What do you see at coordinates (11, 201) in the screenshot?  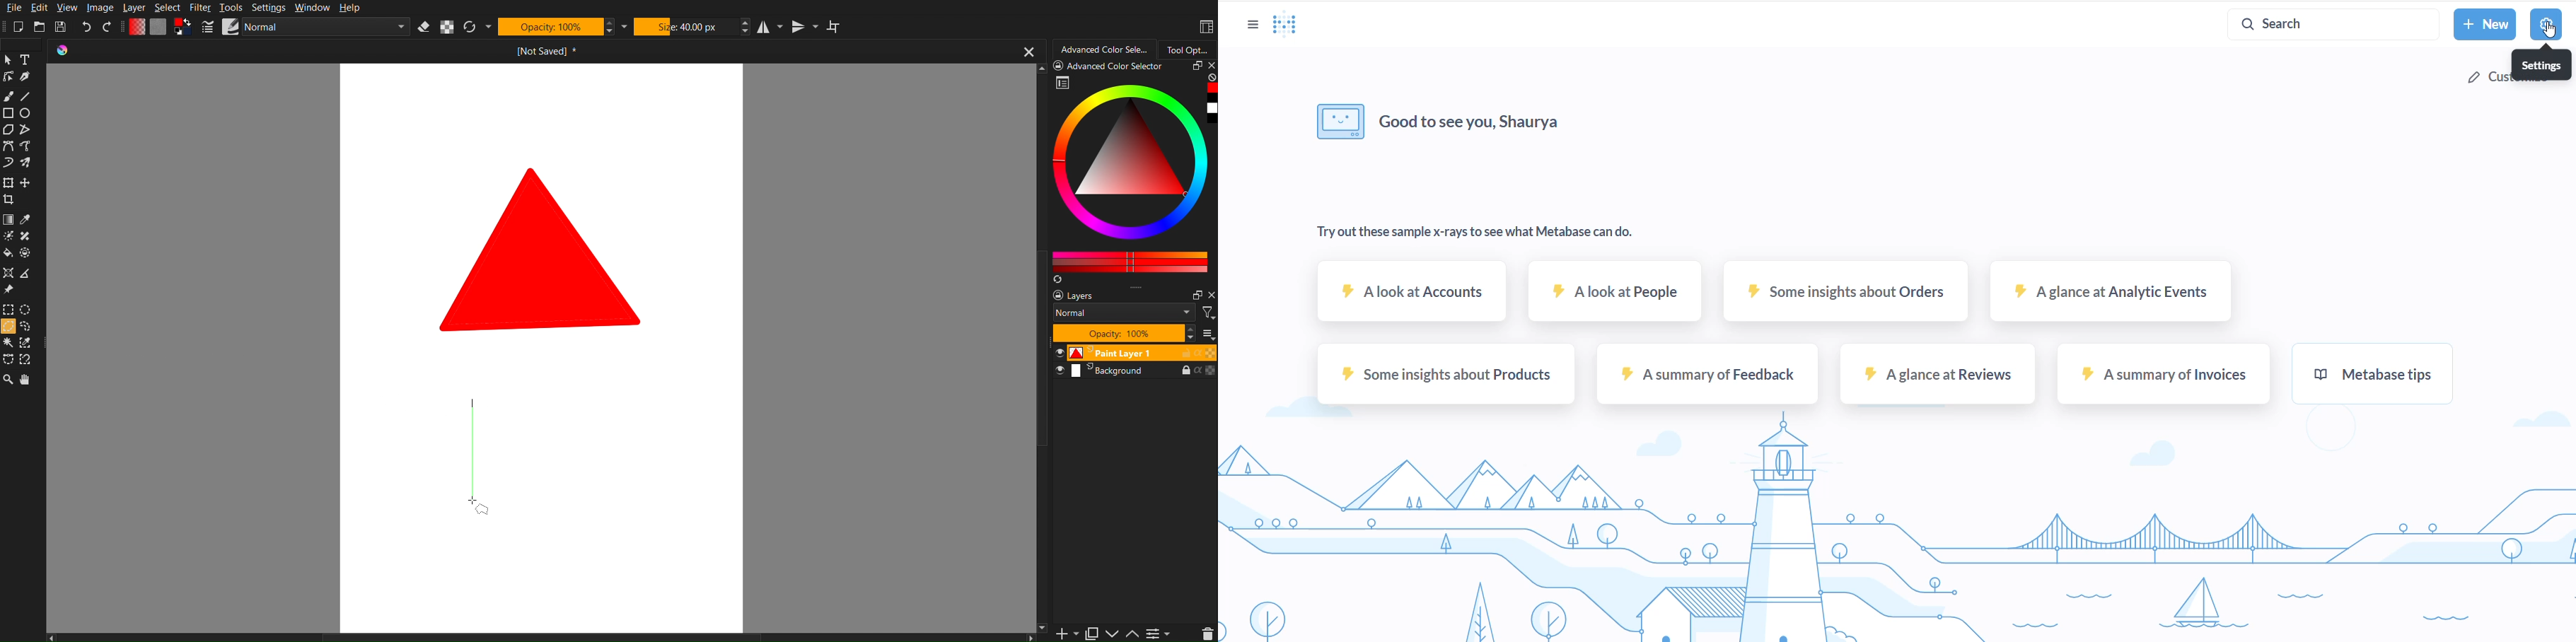 I see `Crop` at bounding box center [11, 201].